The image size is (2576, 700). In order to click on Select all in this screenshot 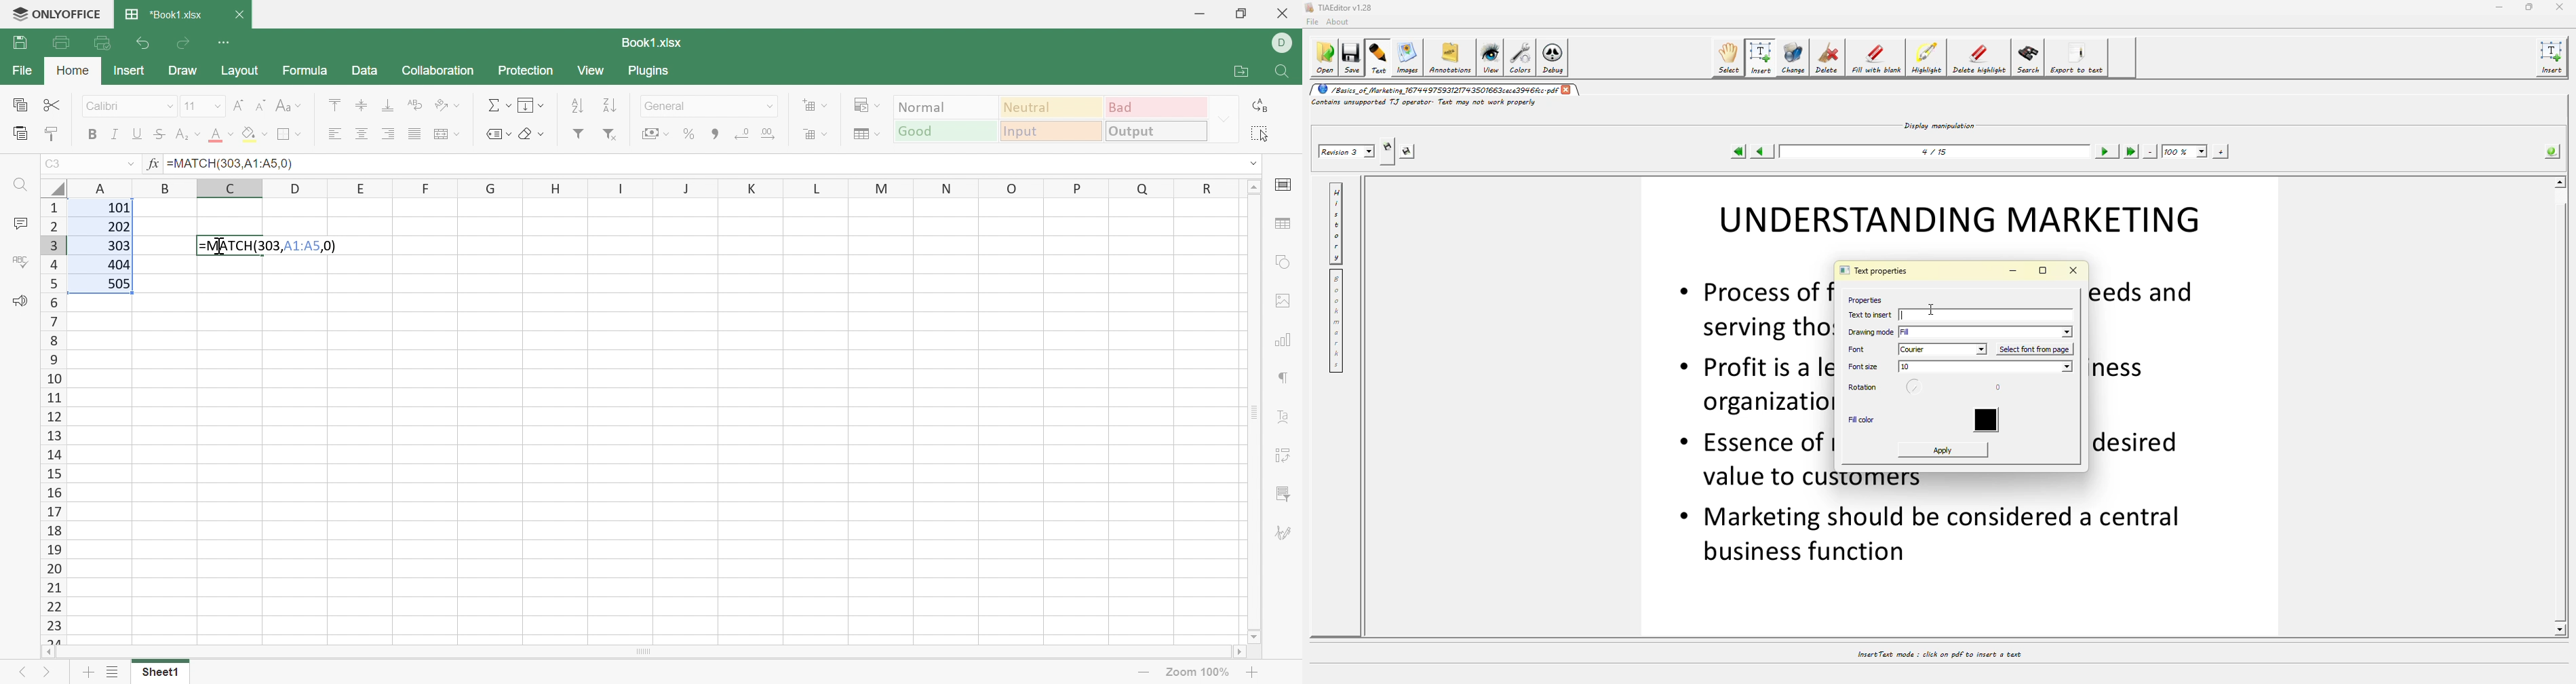, I will do `click(1262, 134)`.